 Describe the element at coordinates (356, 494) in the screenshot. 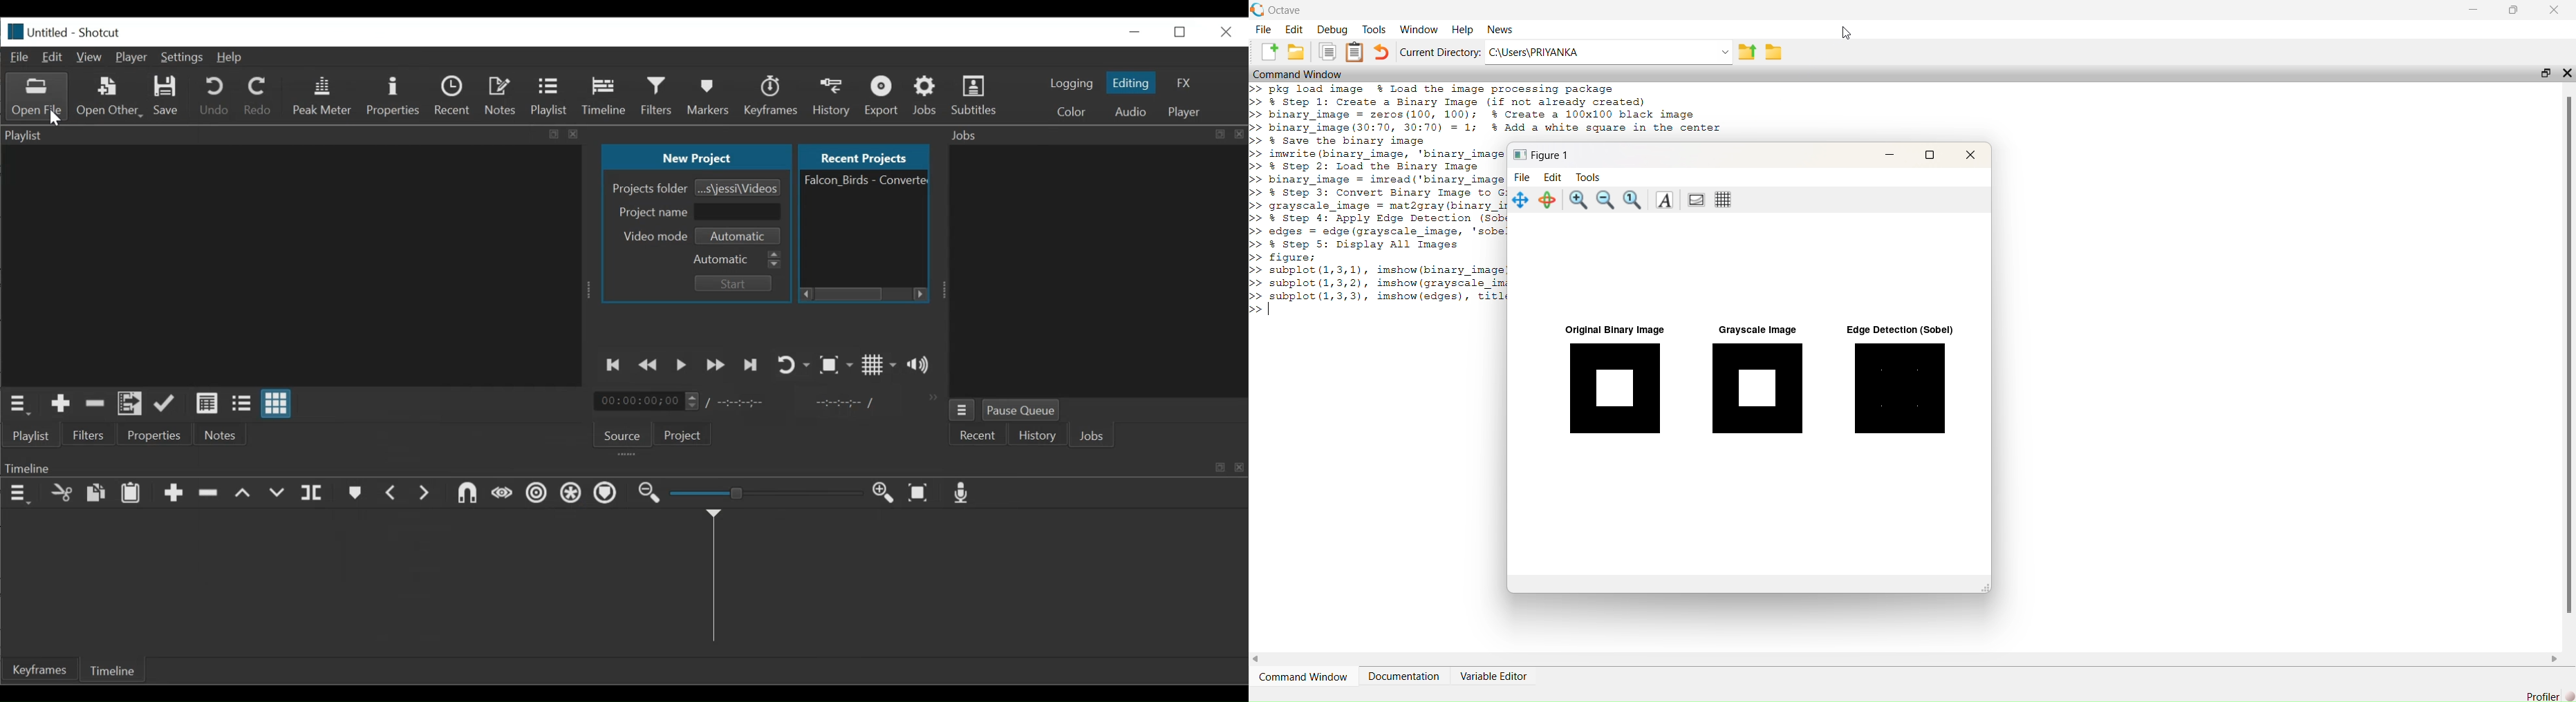

I see `Markers` at that location.